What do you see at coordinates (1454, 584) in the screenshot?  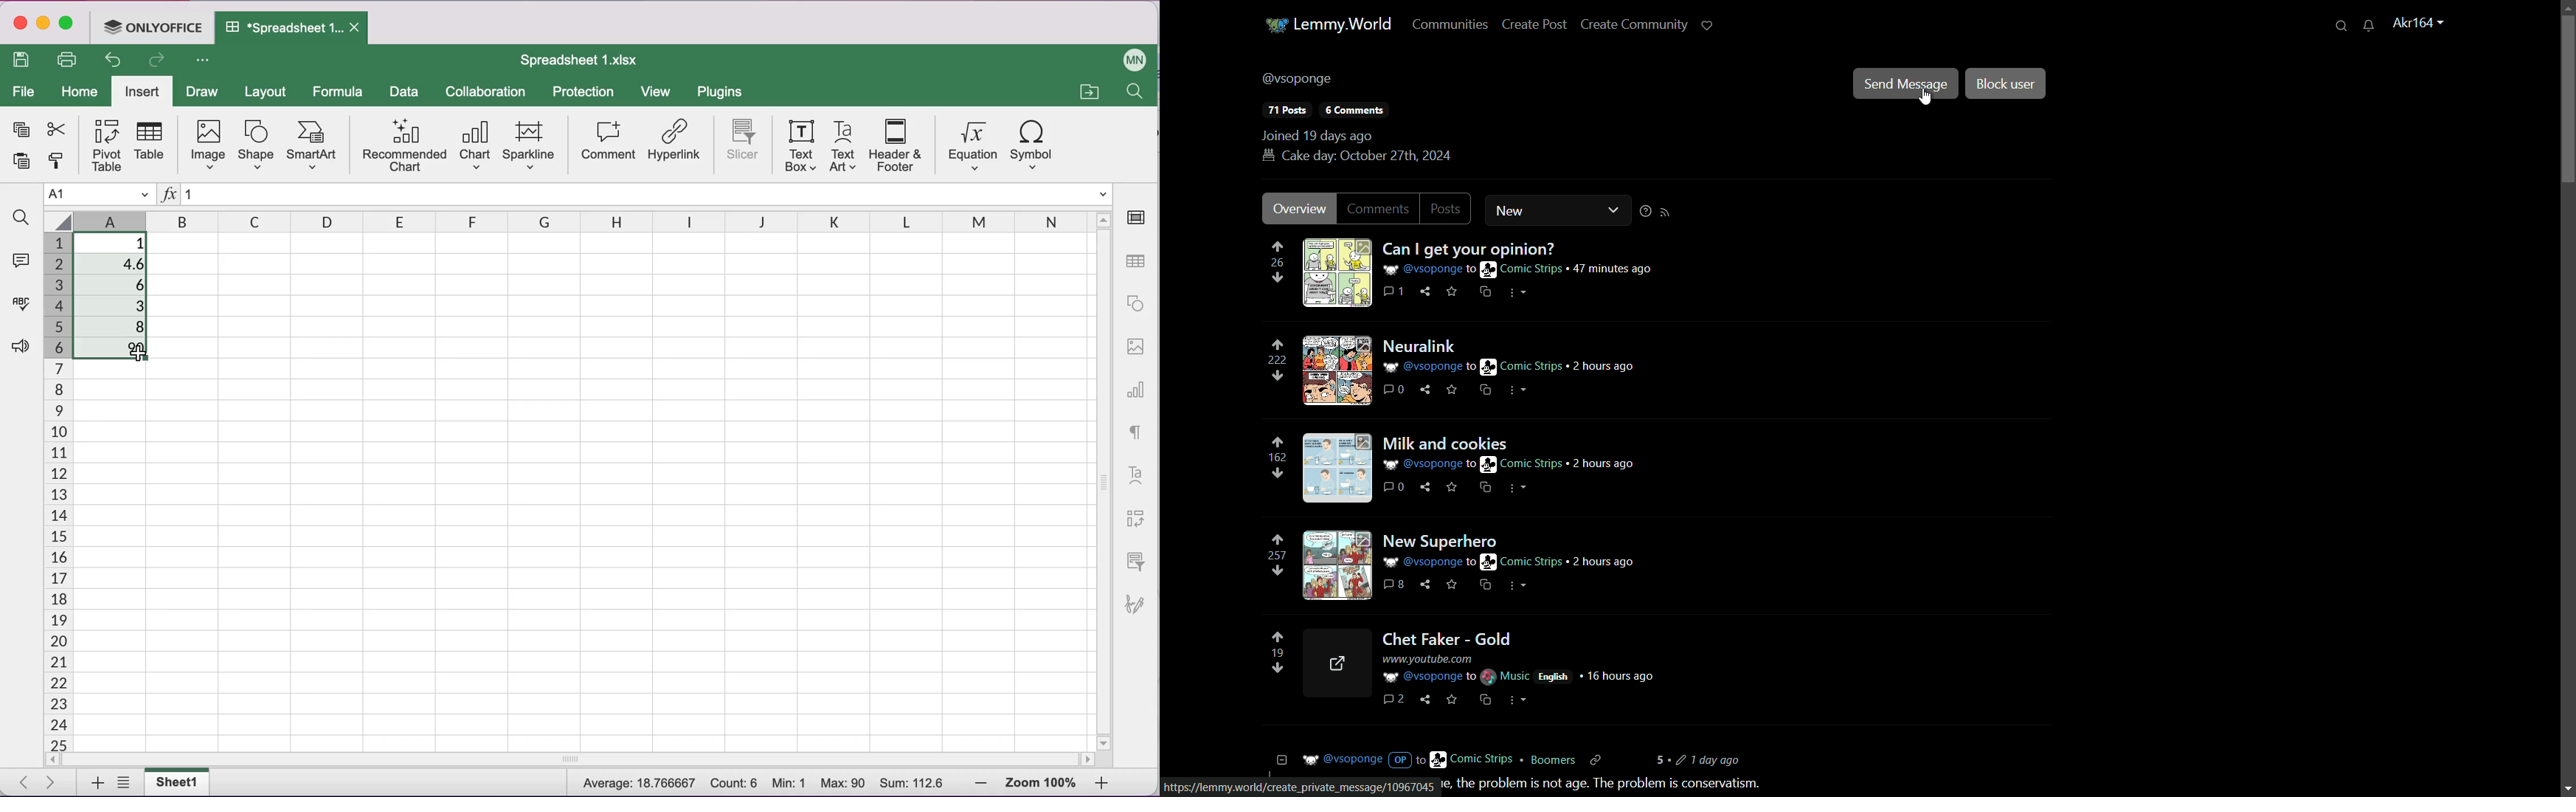 I see `save` at bounding box center [1454, 584].